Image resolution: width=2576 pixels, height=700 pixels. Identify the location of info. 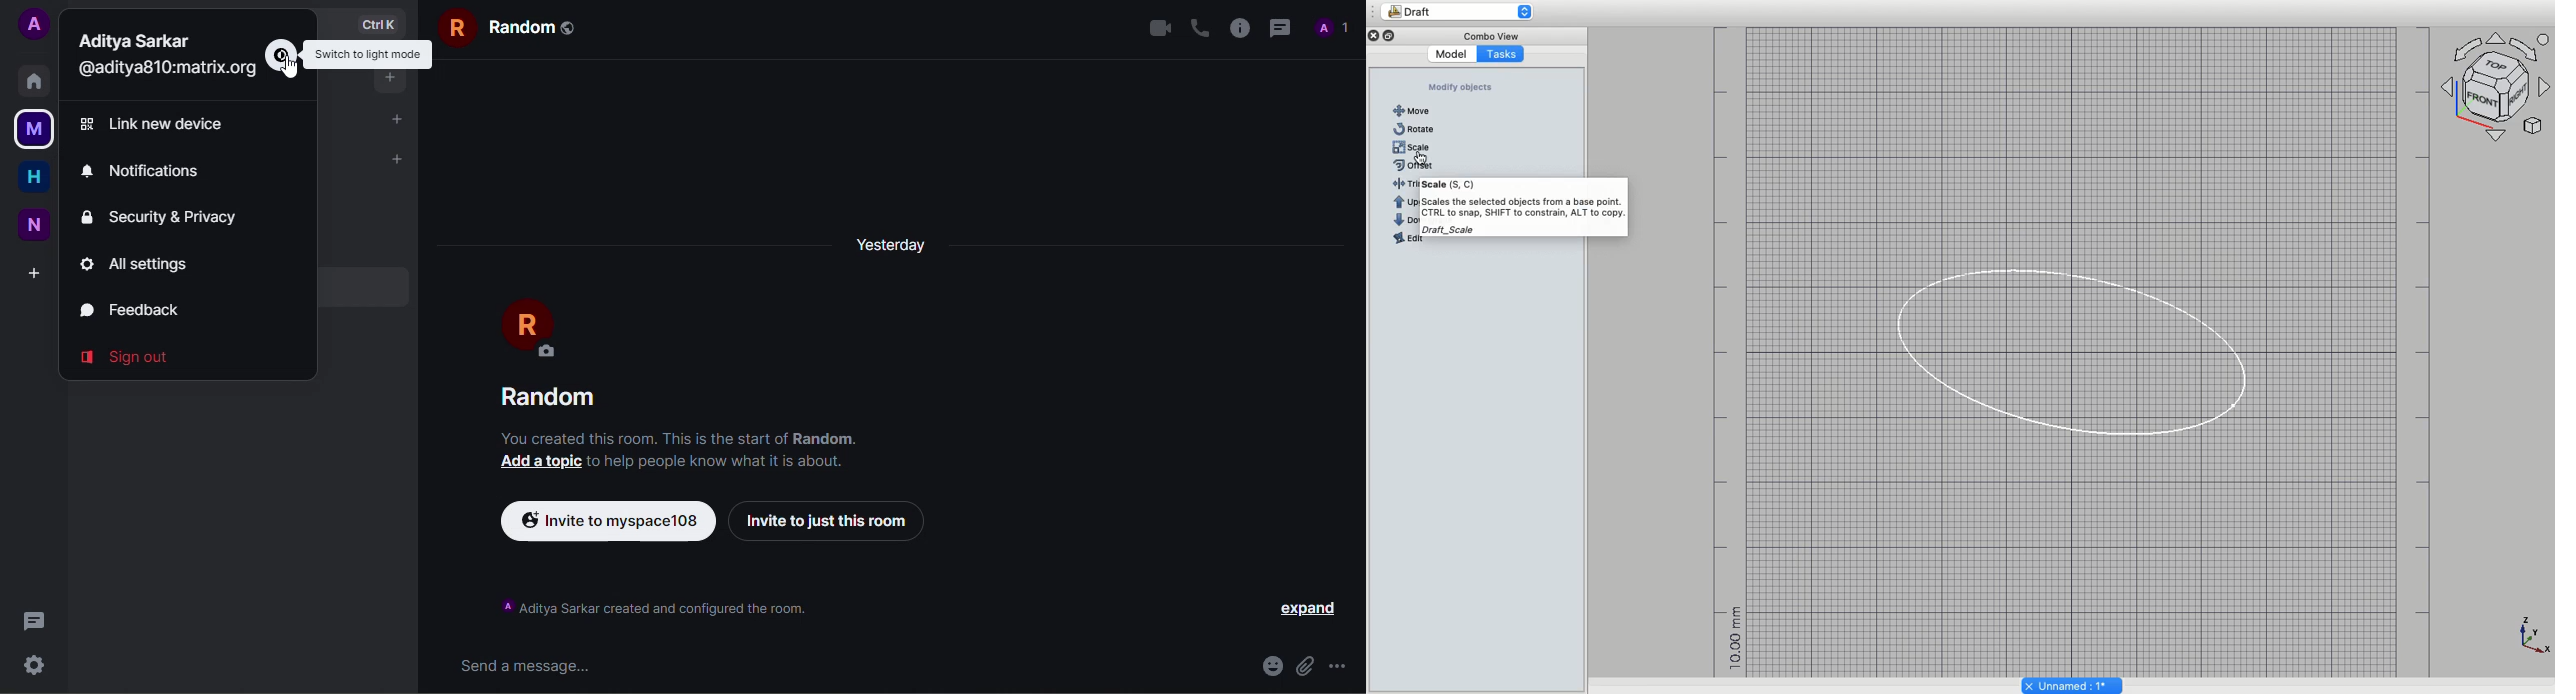
(681, 438).